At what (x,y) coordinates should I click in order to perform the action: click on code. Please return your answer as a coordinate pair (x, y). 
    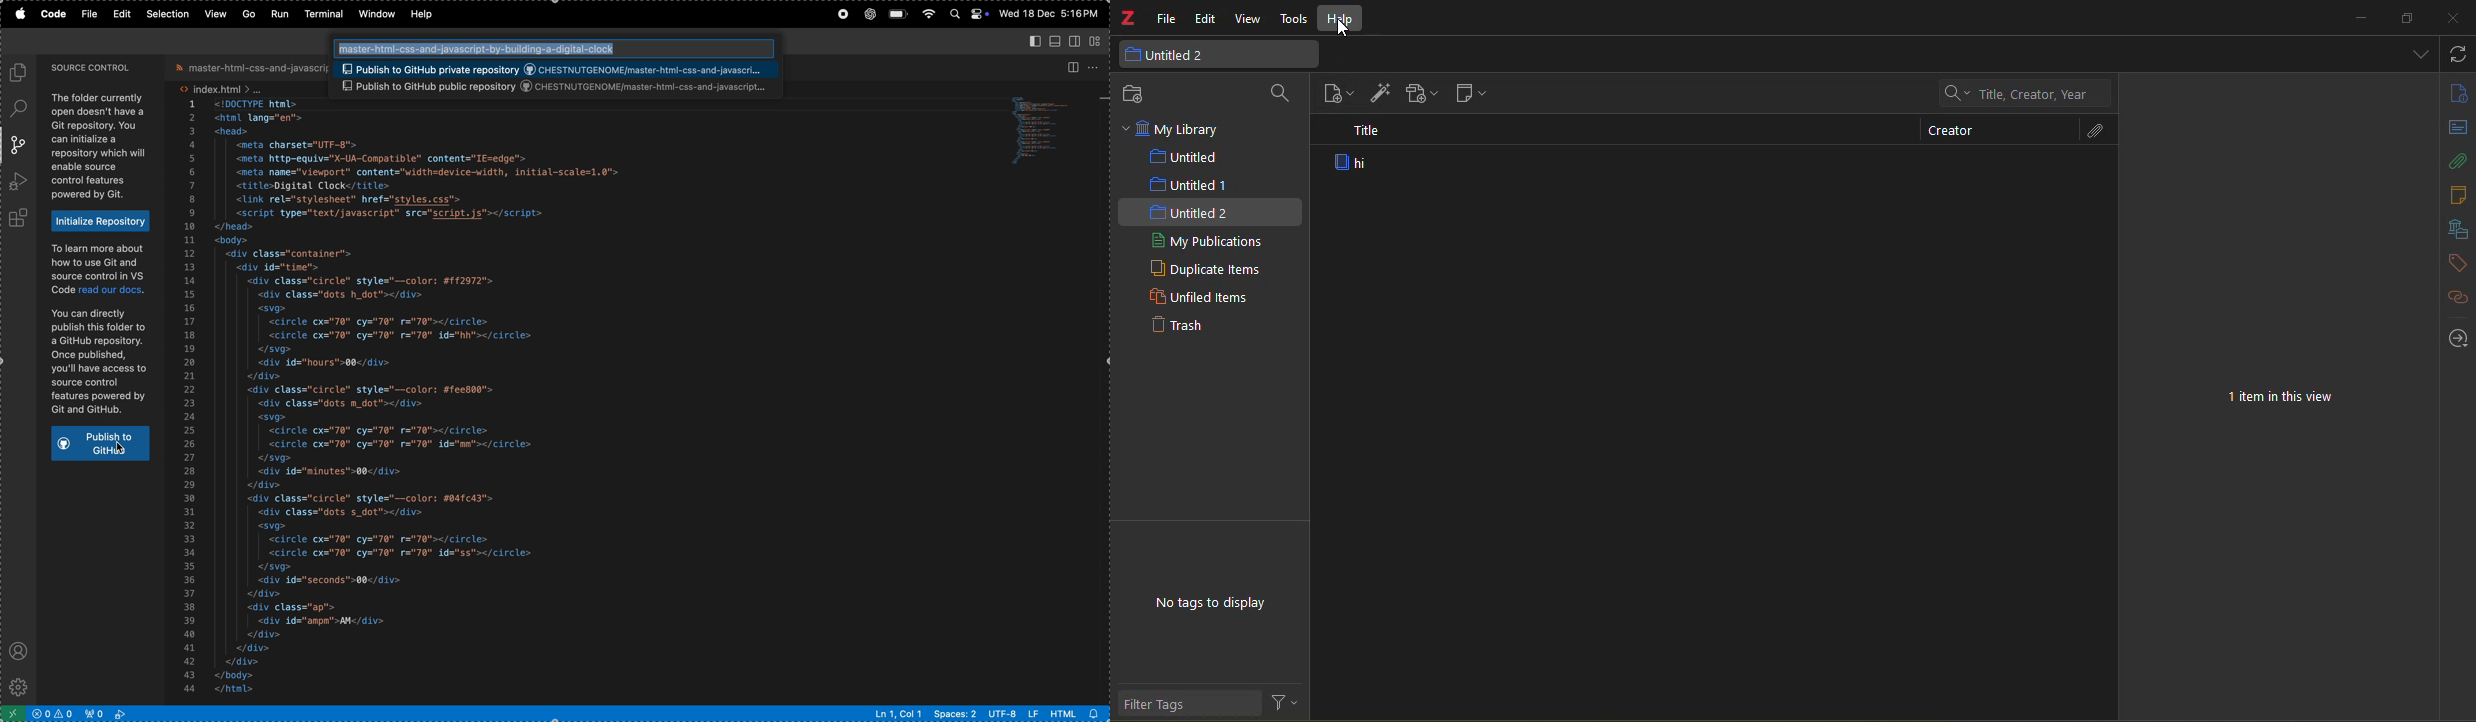
    Looking at the image, I should click on (55, 14).